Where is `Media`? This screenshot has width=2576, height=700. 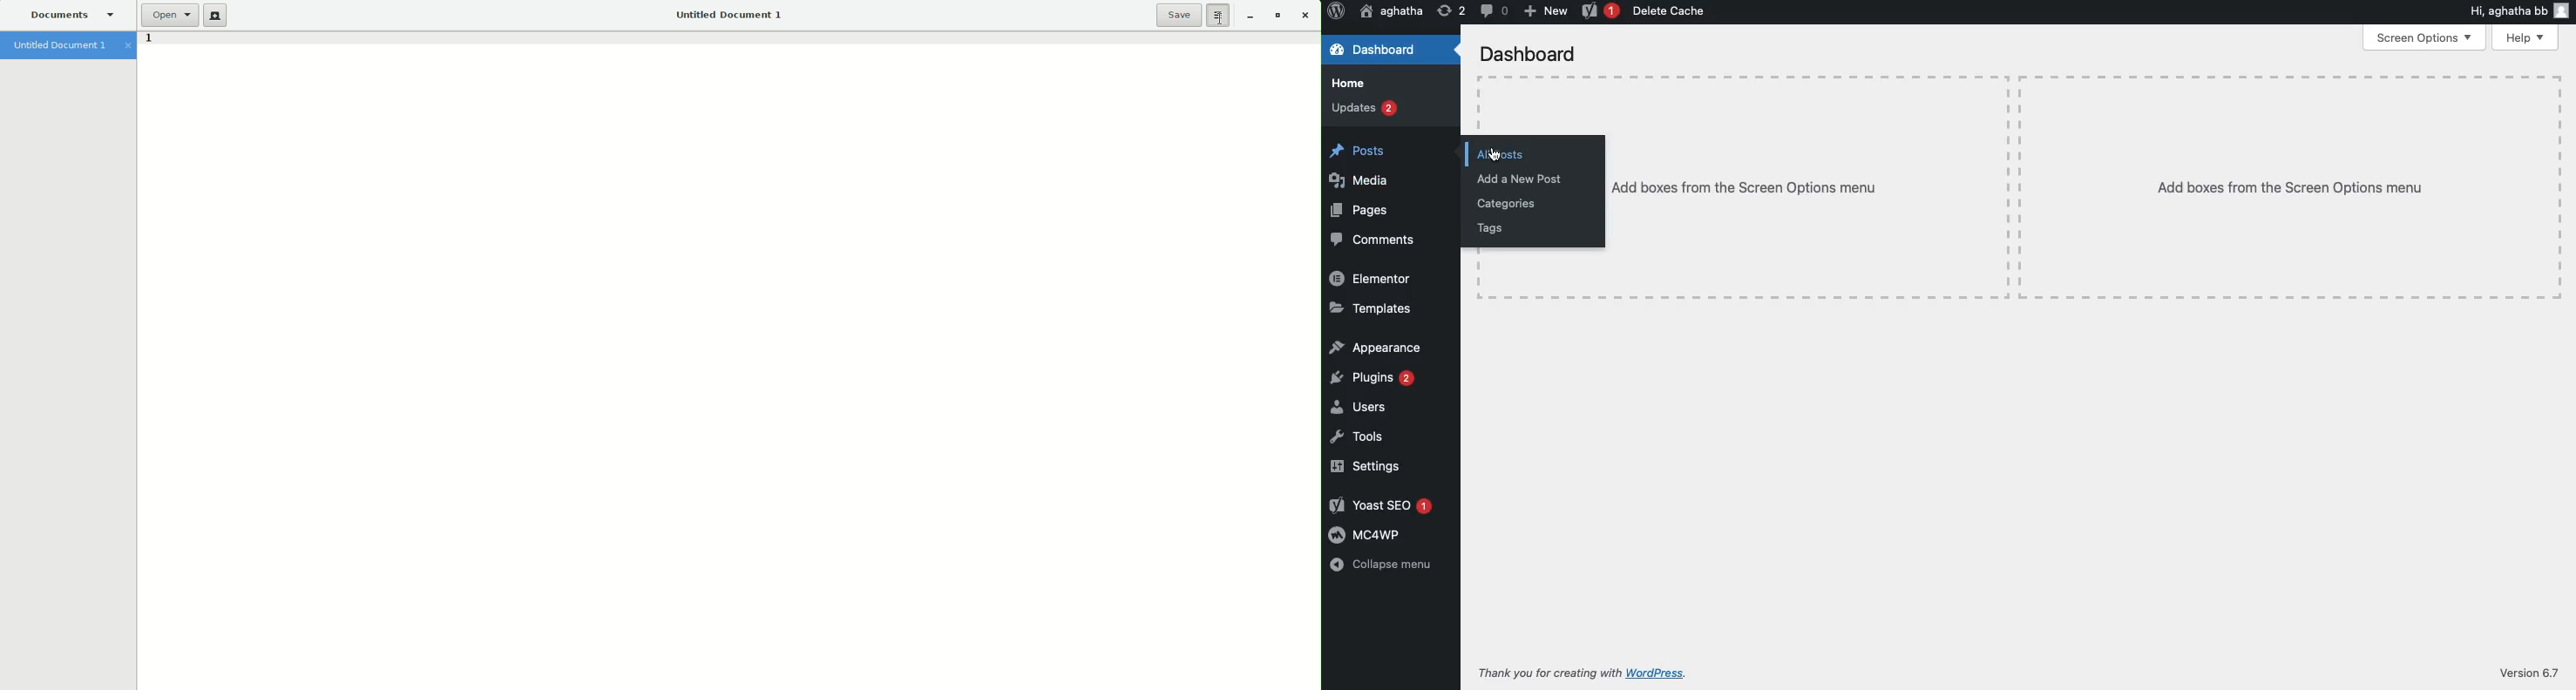 Media is located at coordinates (1359, 179).